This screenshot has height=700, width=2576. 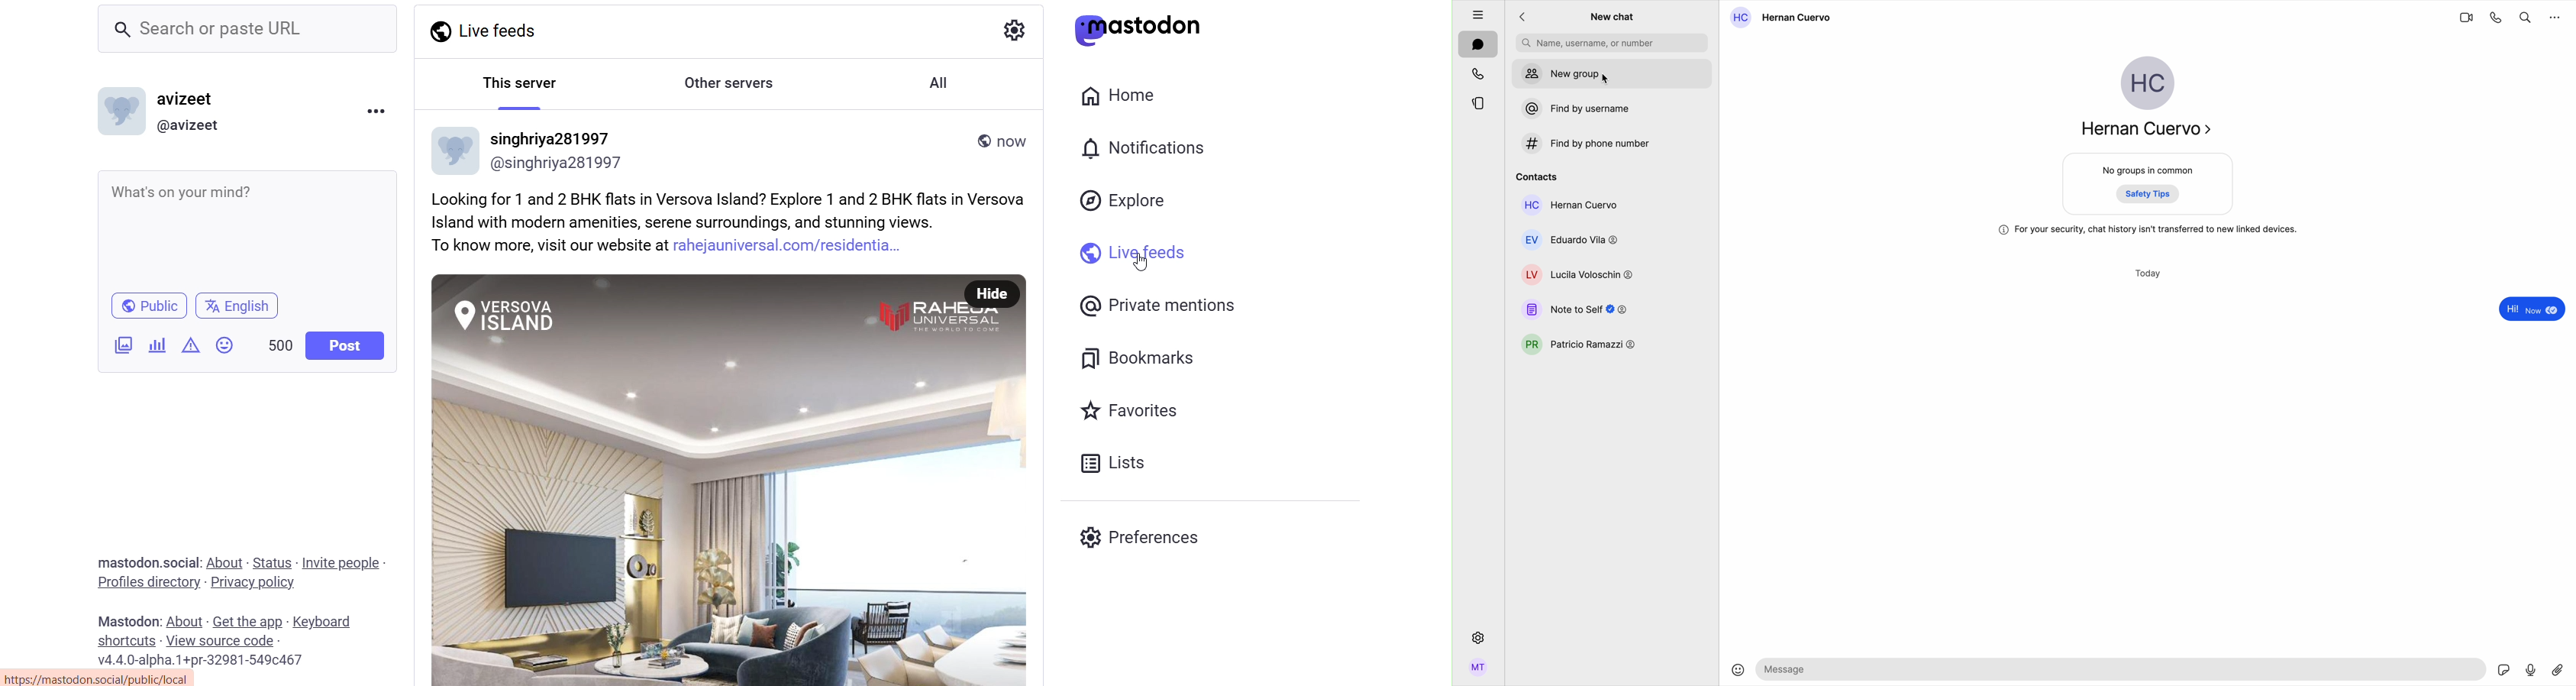 What do you see at coordinates (2497, 17) in the screenshot?
I see `call` at bounding box center [2497, 17].